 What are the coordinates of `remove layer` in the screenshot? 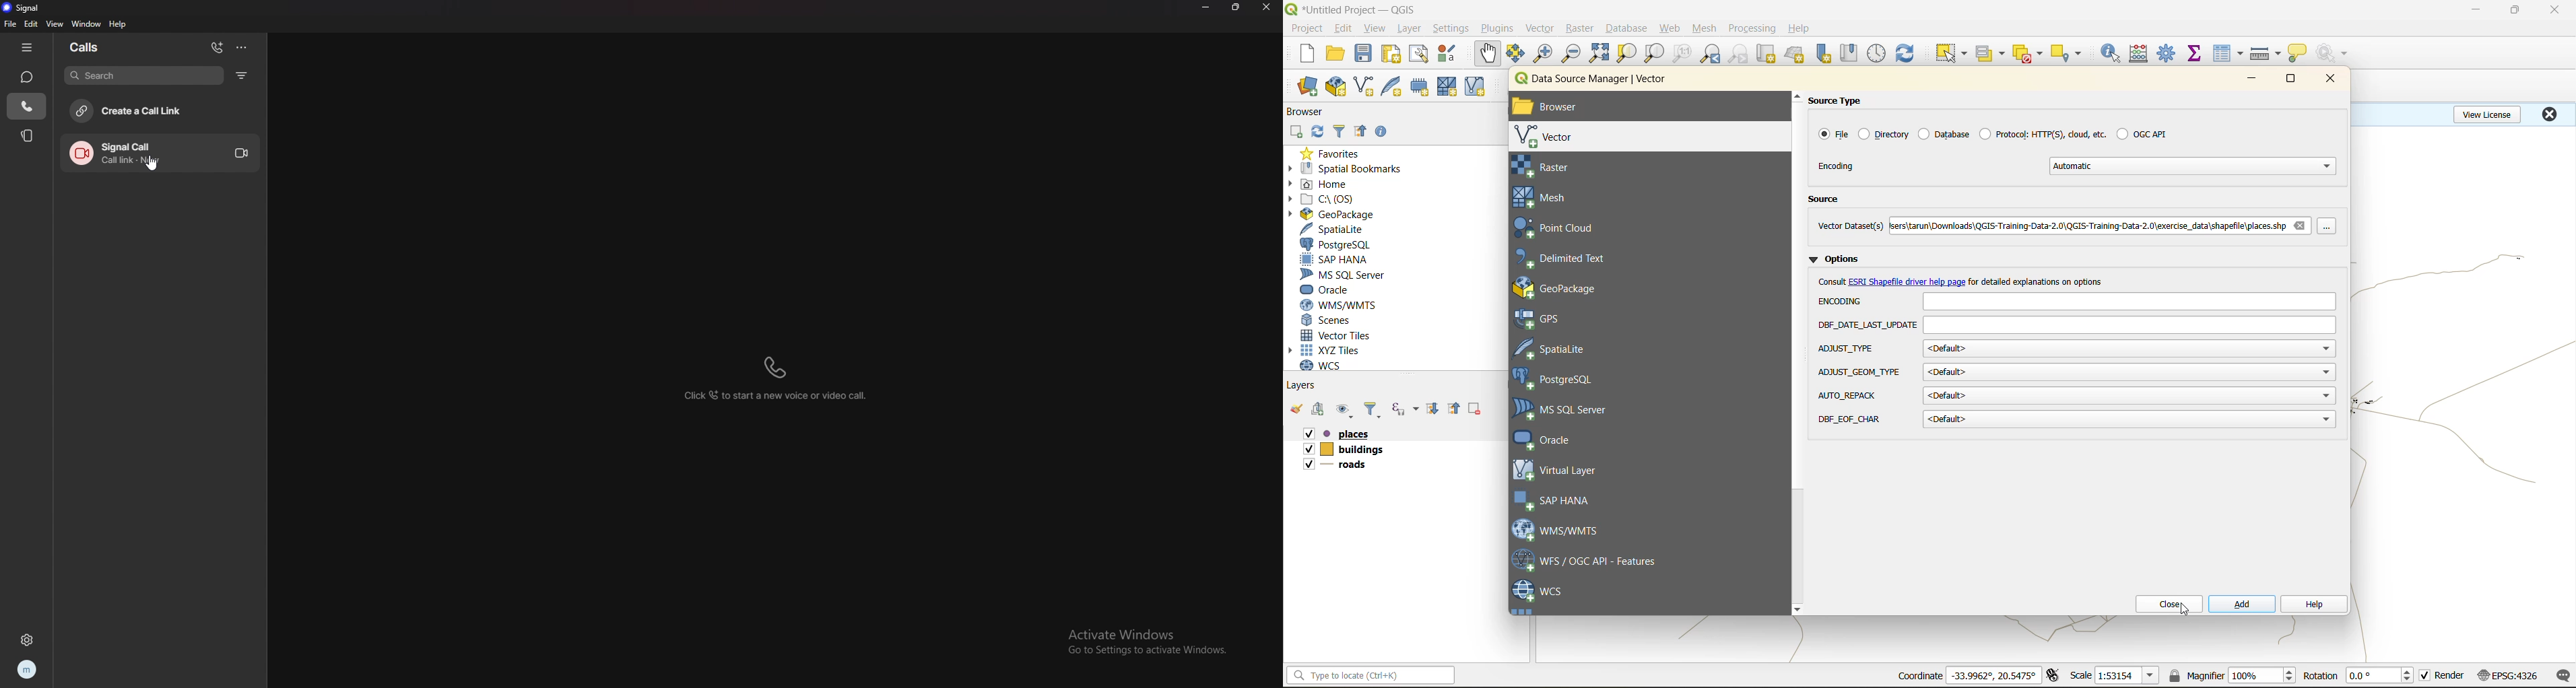 It's located at (1476, 409).